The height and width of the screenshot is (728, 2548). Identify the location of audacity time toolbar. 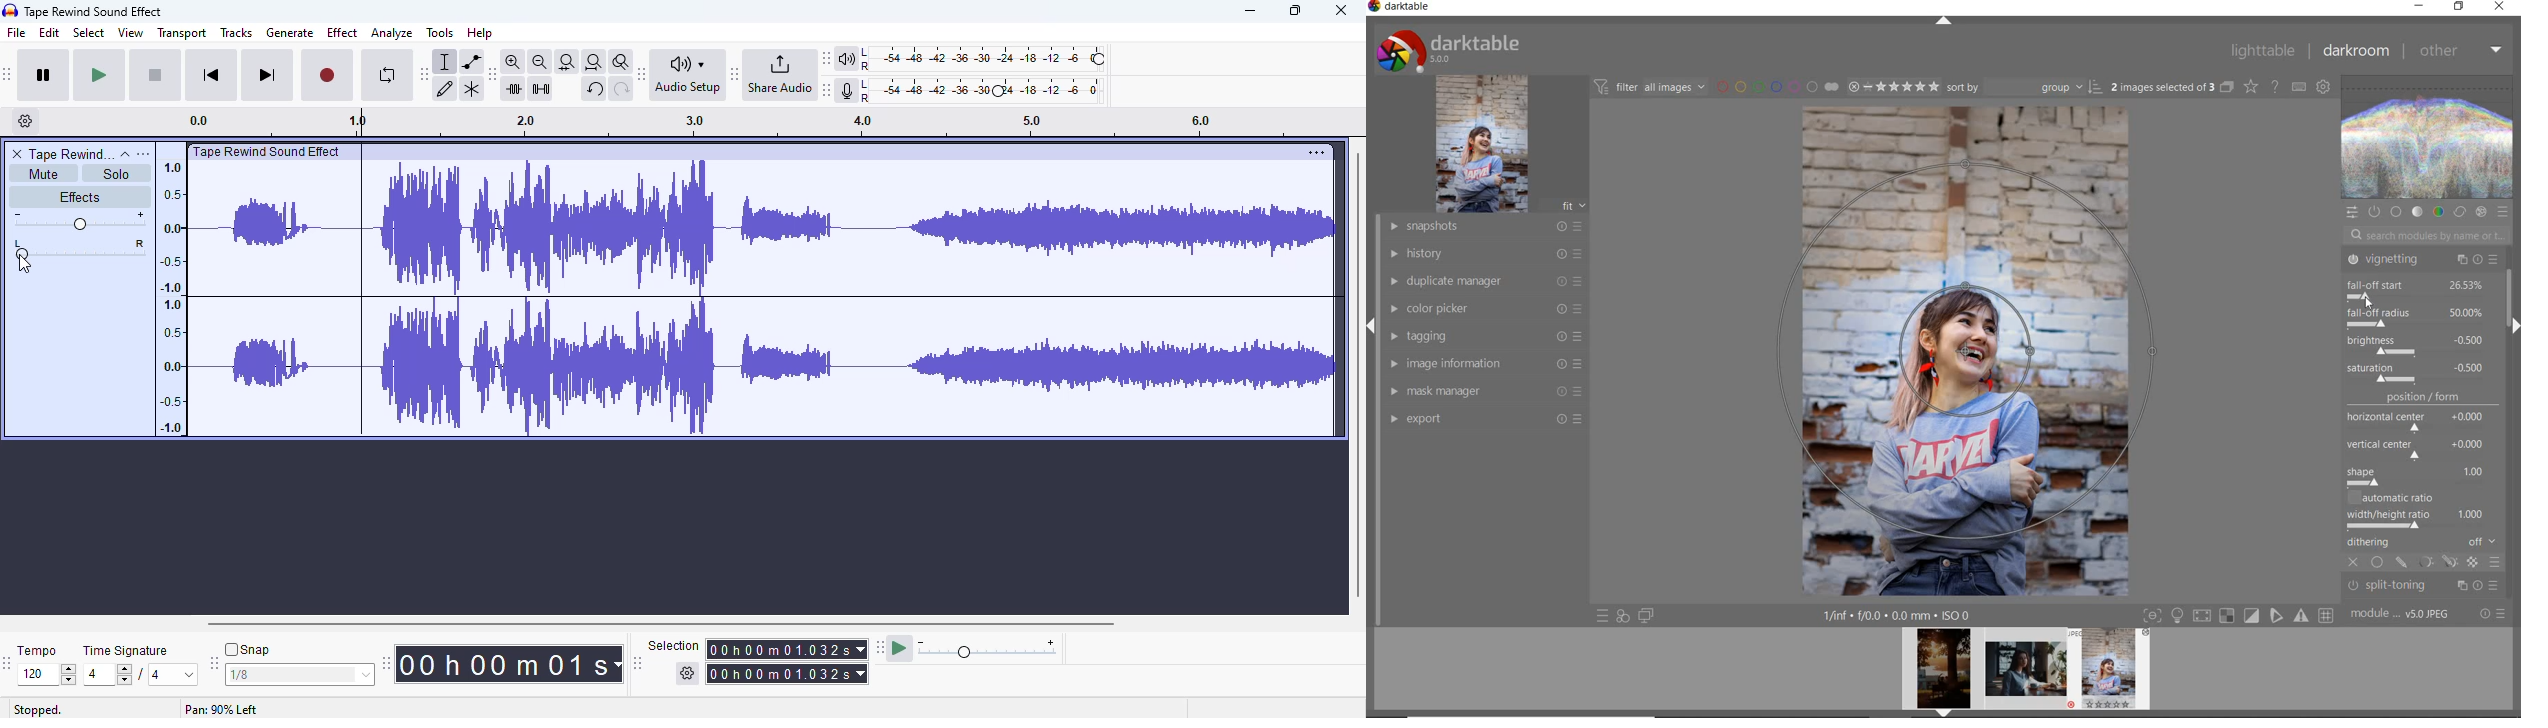
(386, 663).